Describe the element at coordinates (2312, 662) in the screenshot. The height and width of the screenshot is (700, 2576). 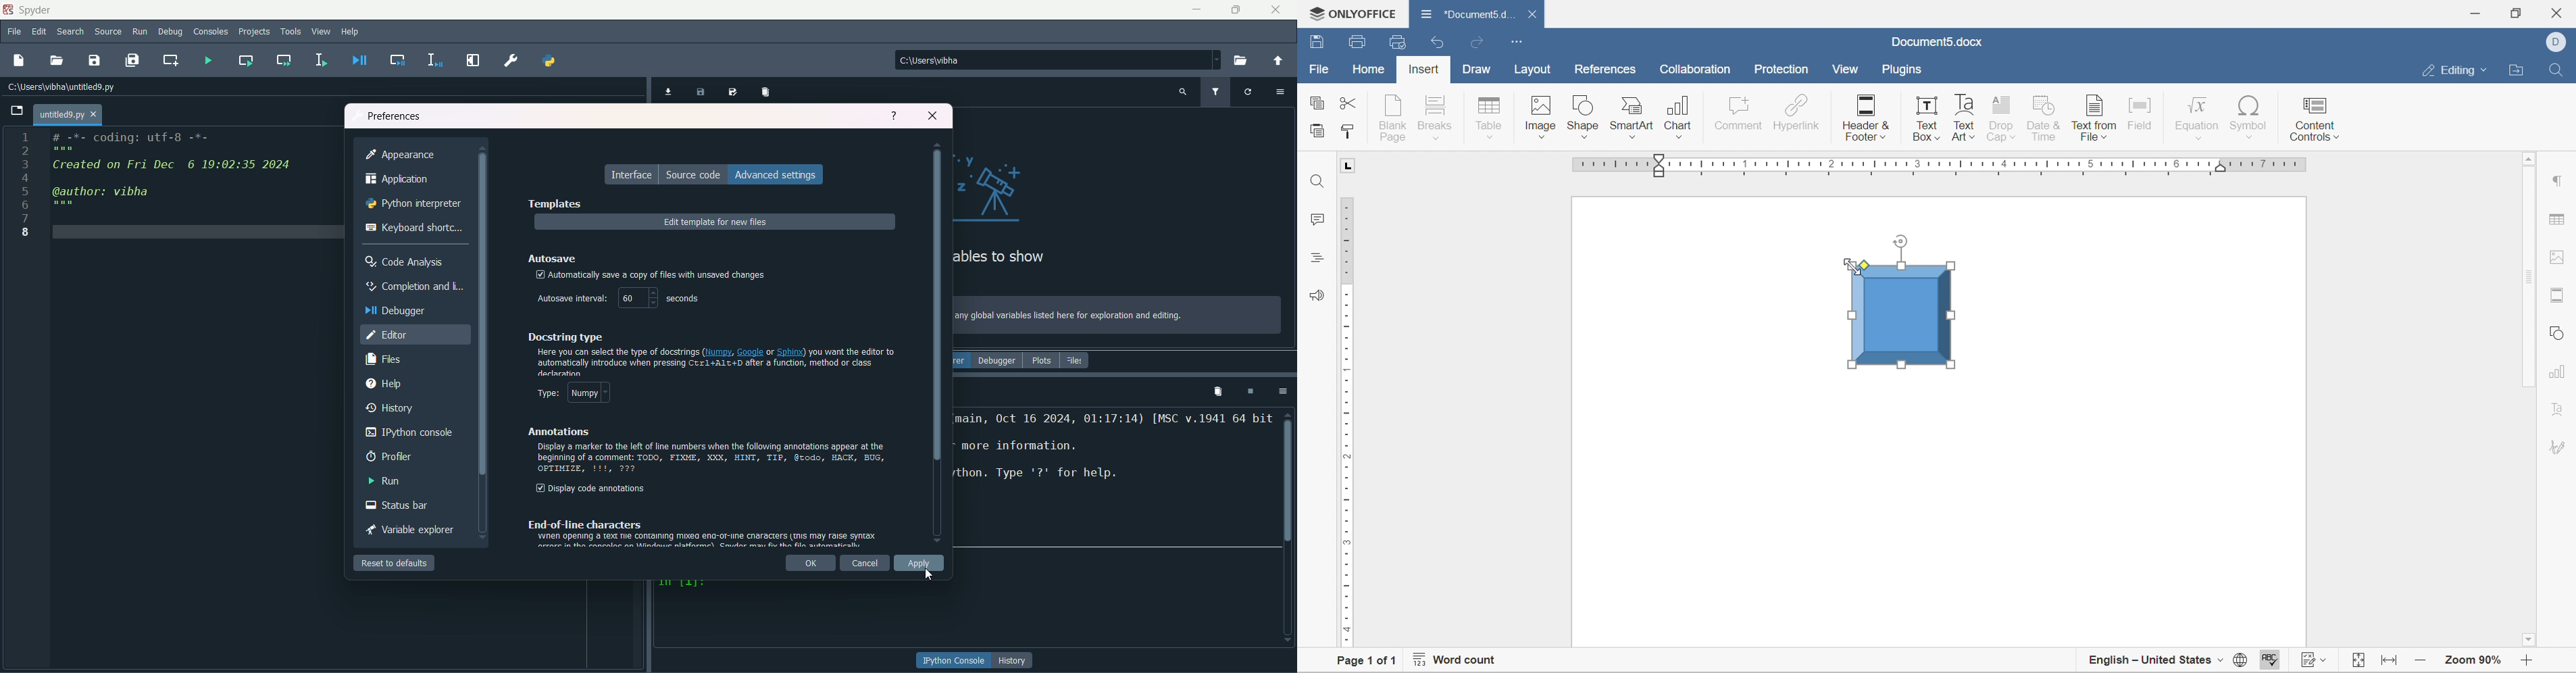
I see `track changes` at that location.